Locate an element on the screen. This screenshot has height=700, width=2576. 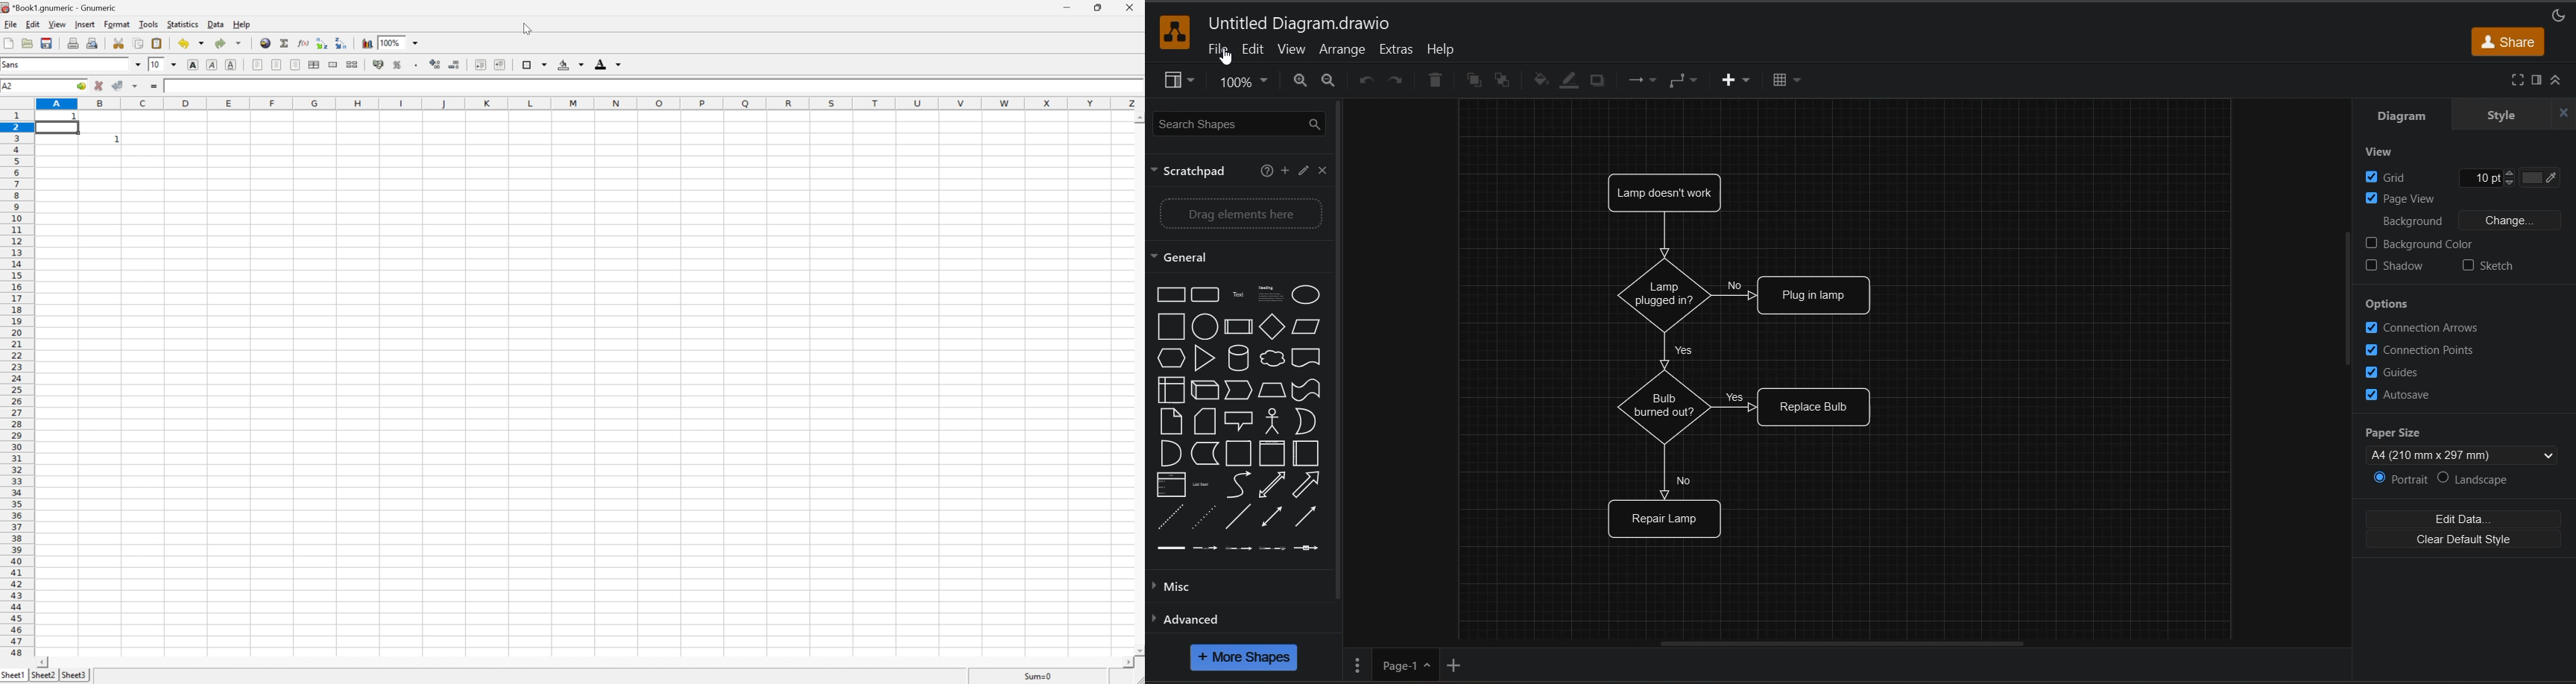
to front is located at coordinates (1471, 77).